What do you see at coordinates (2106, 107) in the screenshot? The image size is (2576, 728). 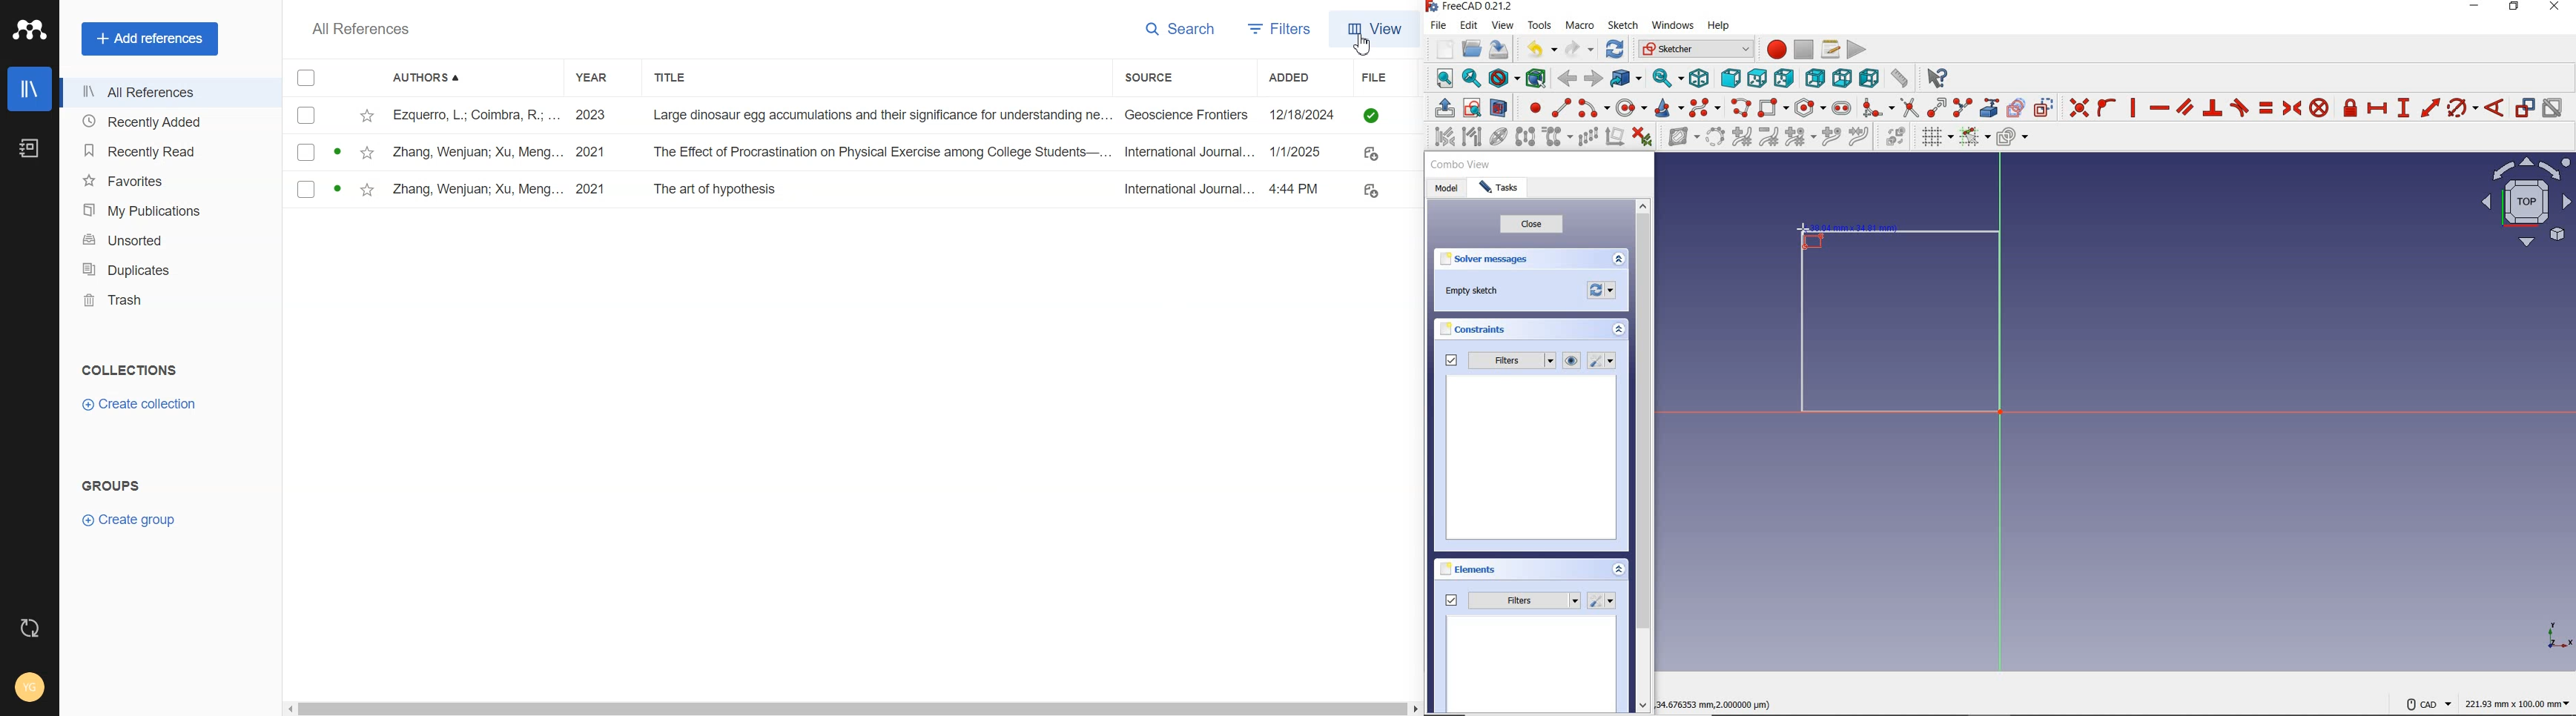 I see `constrain point onto object` at bounding box center [2106, 107].